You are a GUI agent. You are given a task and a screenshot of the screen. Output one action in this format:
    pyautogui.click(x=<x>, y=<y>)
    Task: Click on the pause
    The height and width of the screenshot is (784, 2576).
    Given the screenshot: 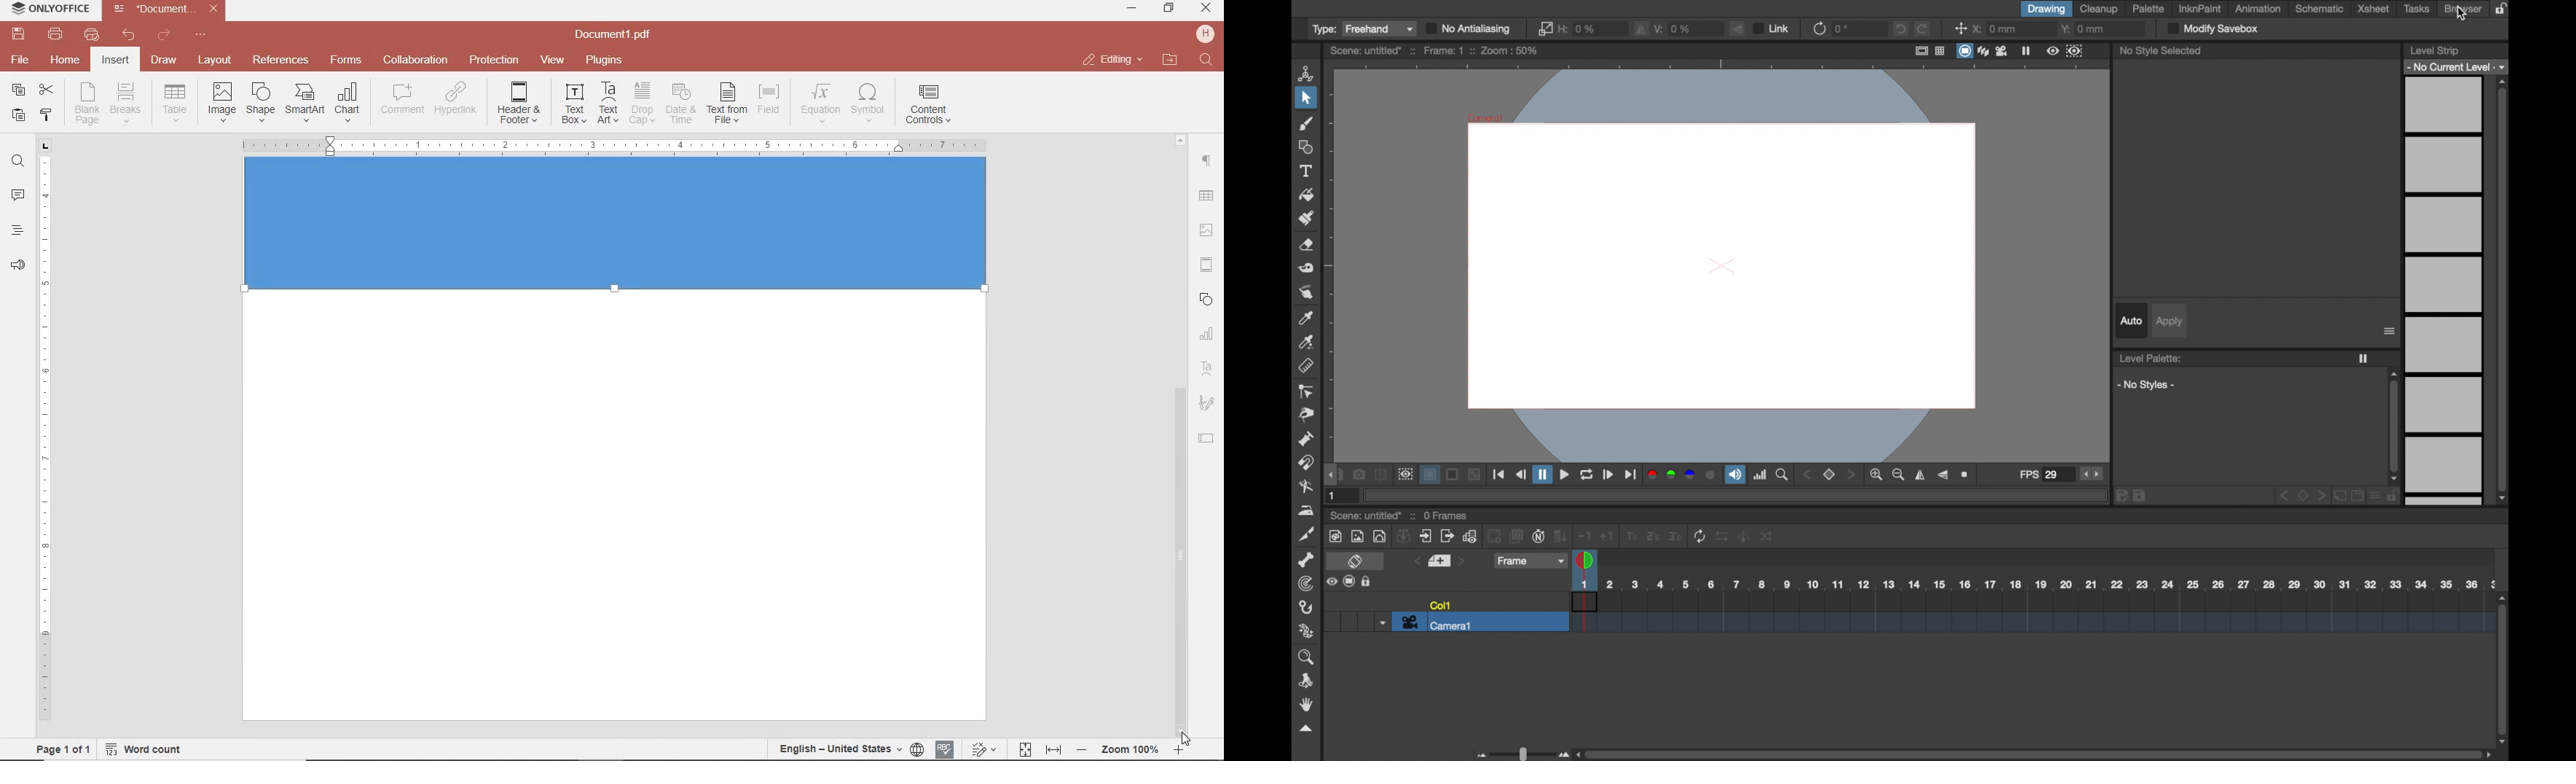 What is the action you would take?
    pyautogui.click(x=1541, y=474)
    